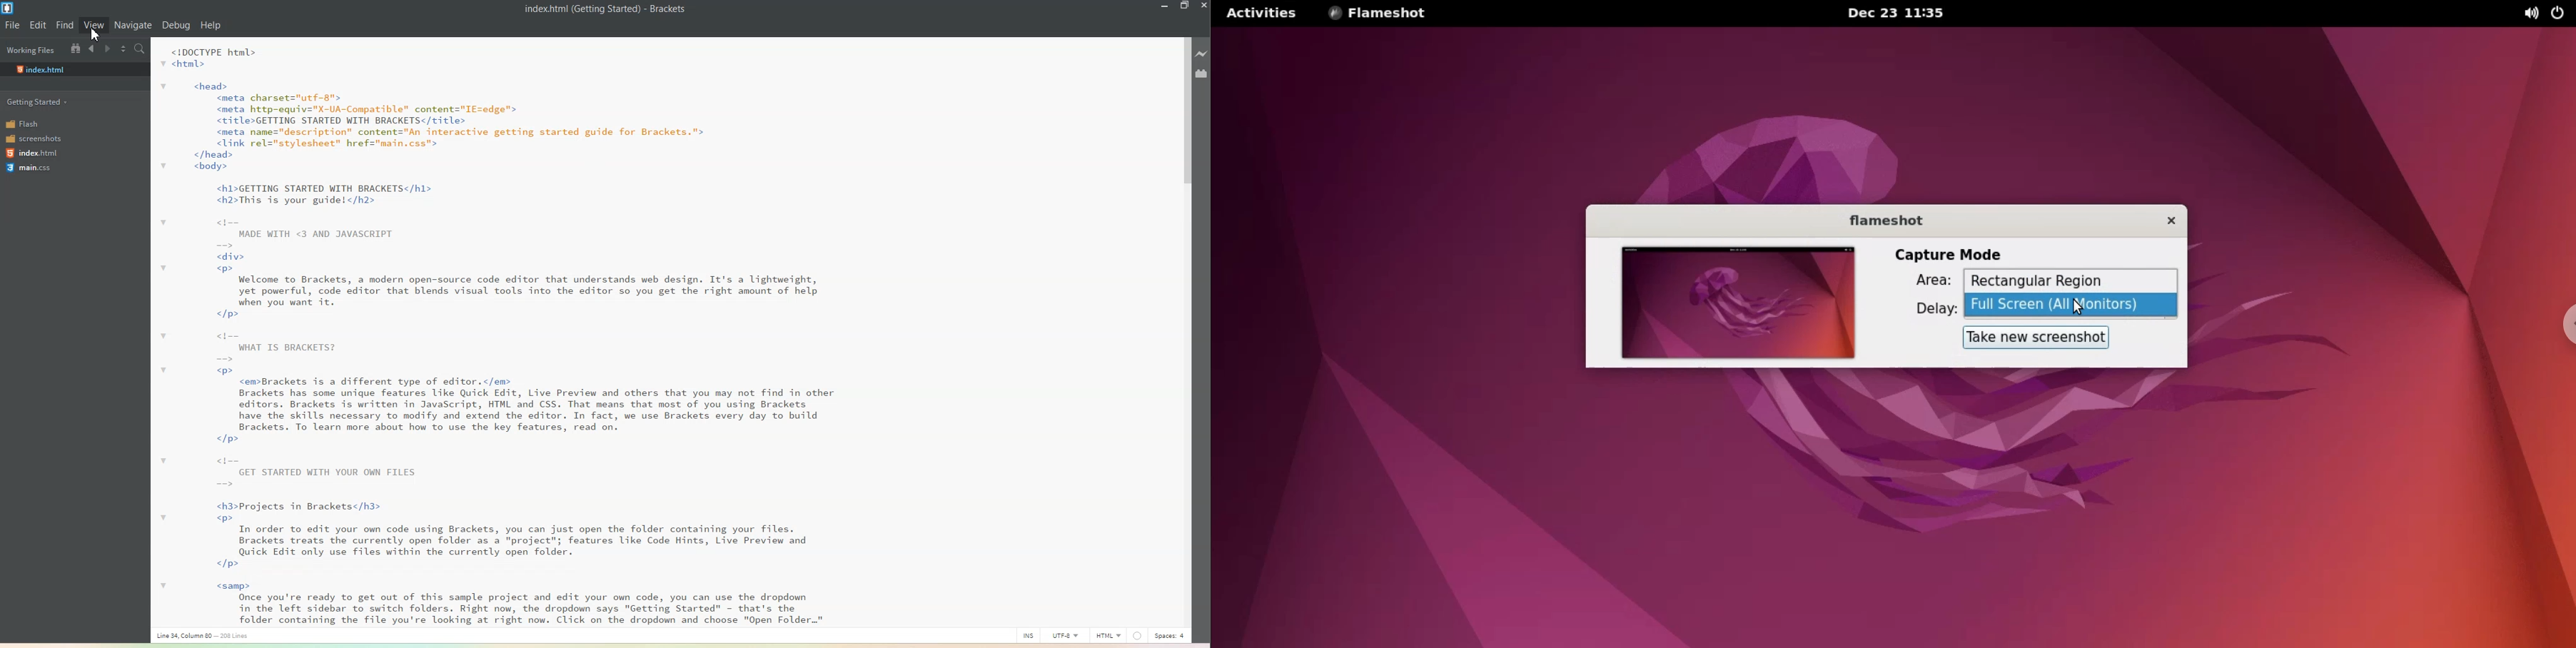  I want to click on Vertical scroll bar, so click(1185, 332).